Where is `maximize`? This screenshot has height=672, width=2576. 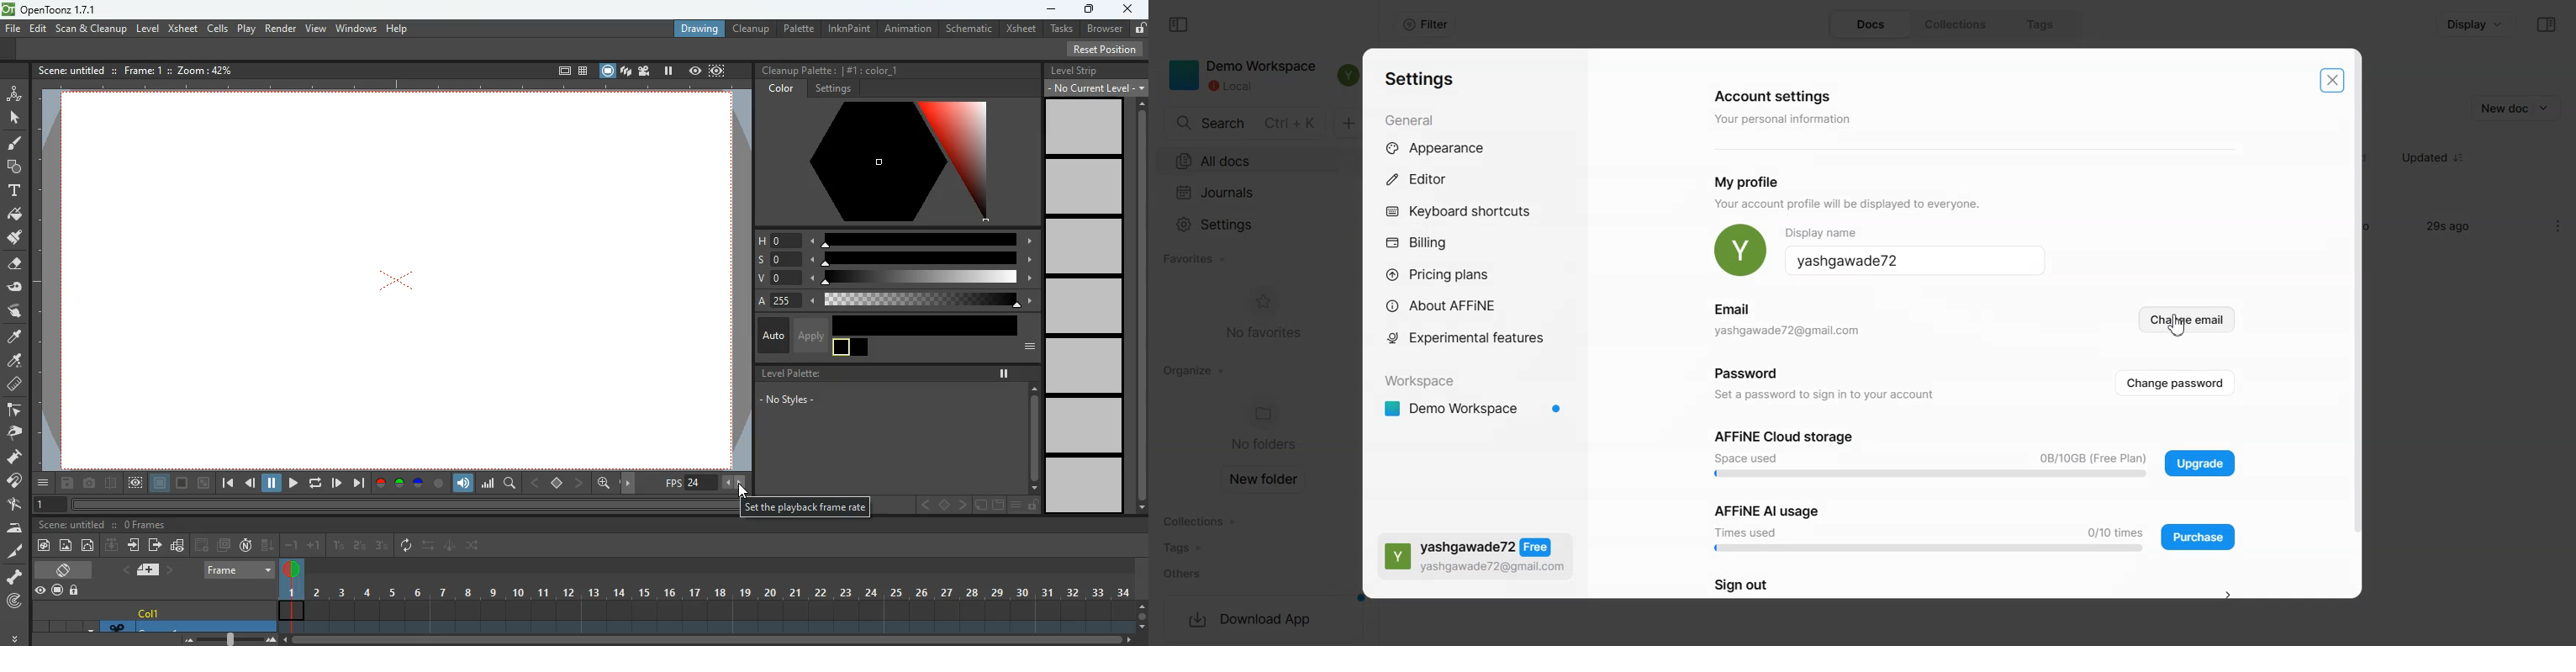 maximize is located at coordinates (1092, 10).